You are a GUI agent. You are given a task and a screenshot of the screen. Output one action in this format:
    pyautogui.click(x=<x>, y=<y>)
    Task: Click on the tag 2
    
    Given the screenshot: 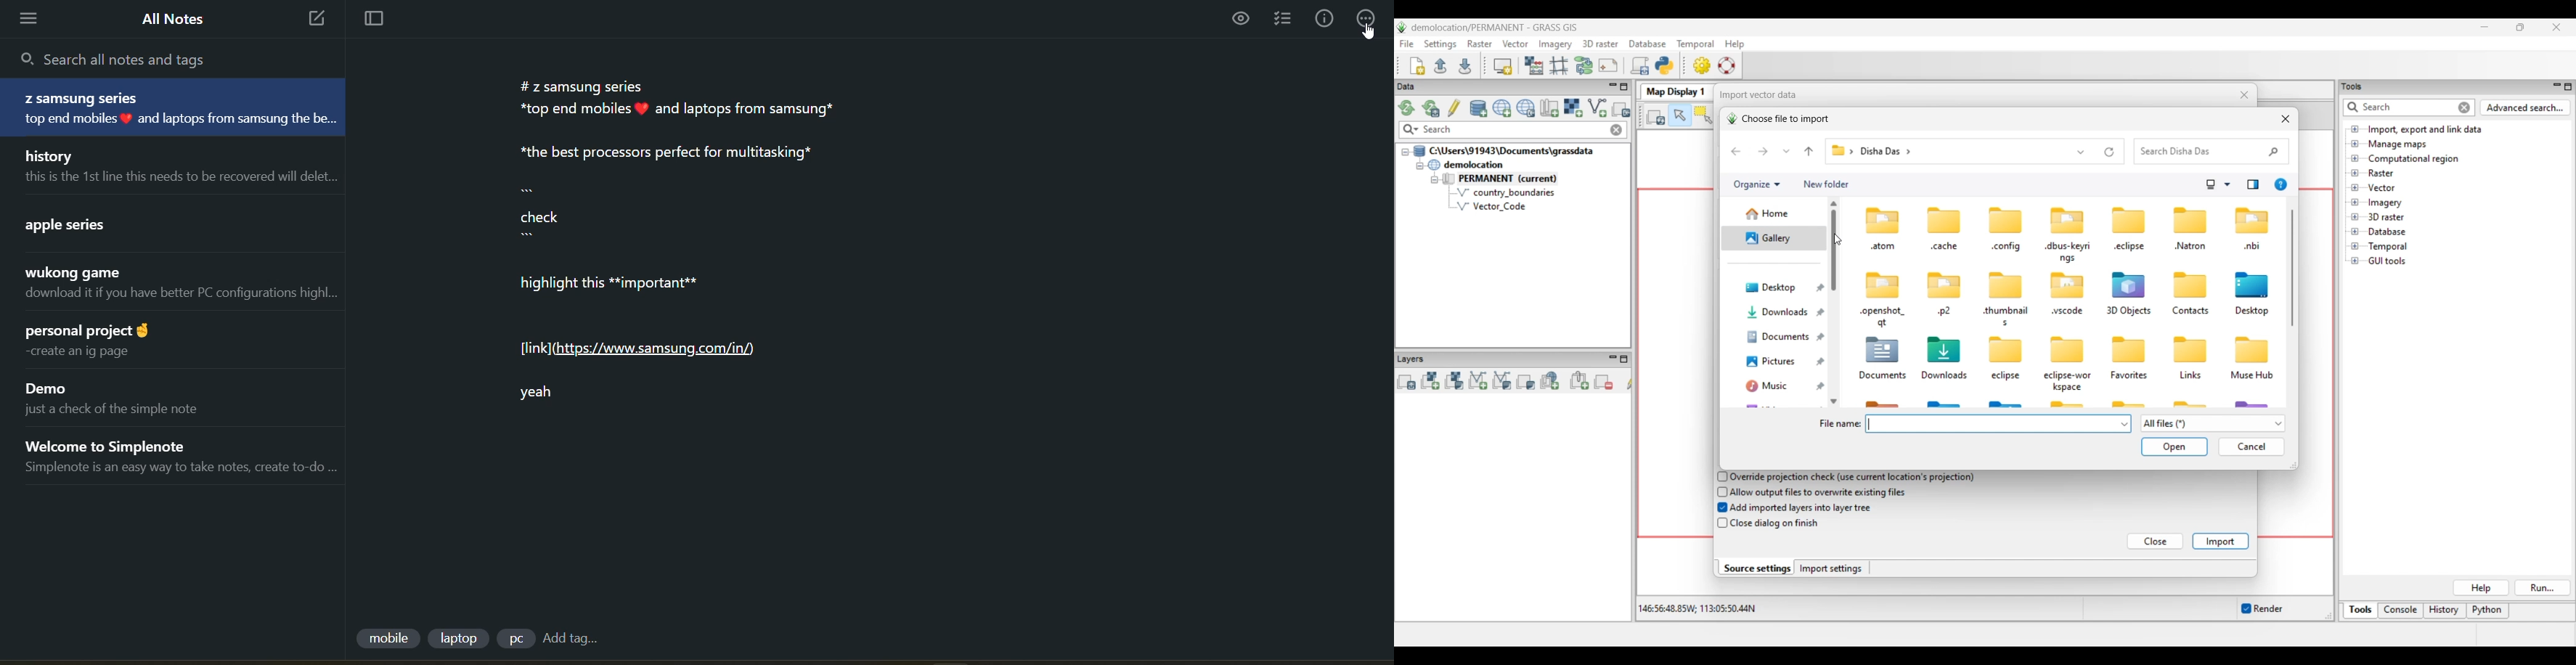 What is the action you would take?
    pyautogui.click(x=462, y=638)
    